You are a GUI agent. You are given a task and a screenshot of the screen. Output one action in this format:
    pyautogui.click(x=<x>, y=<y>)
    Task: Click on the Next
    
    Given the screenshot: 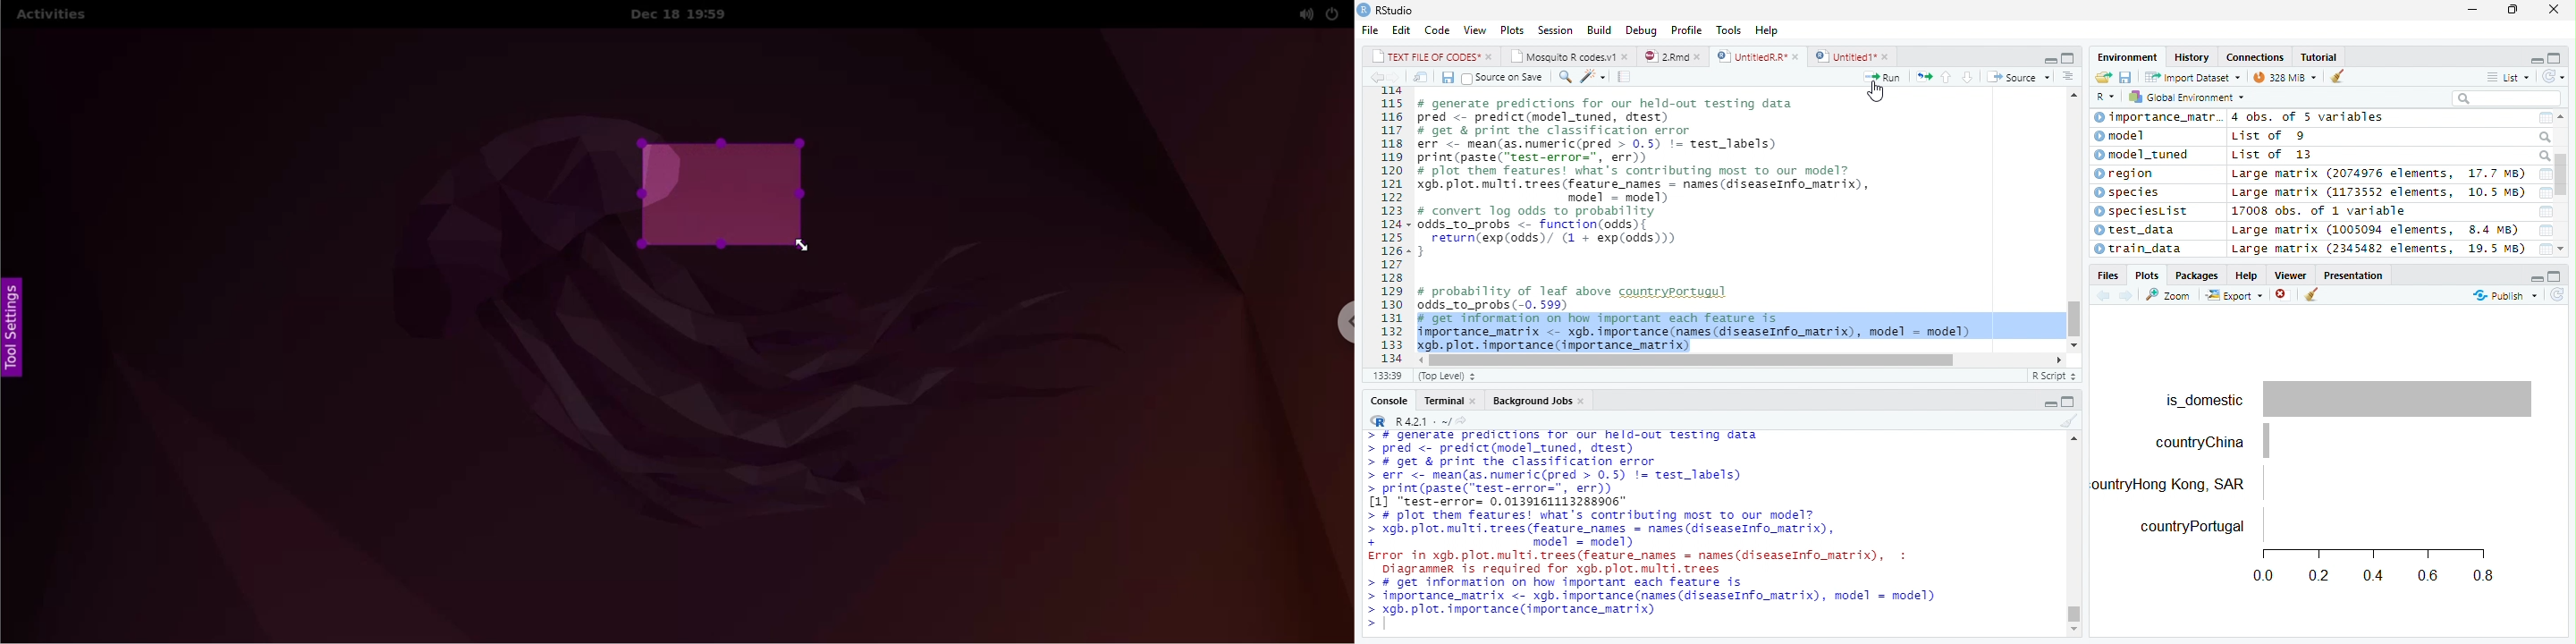 What is the action you would take?
    pyautogui.click(x=1398, y=77)
    